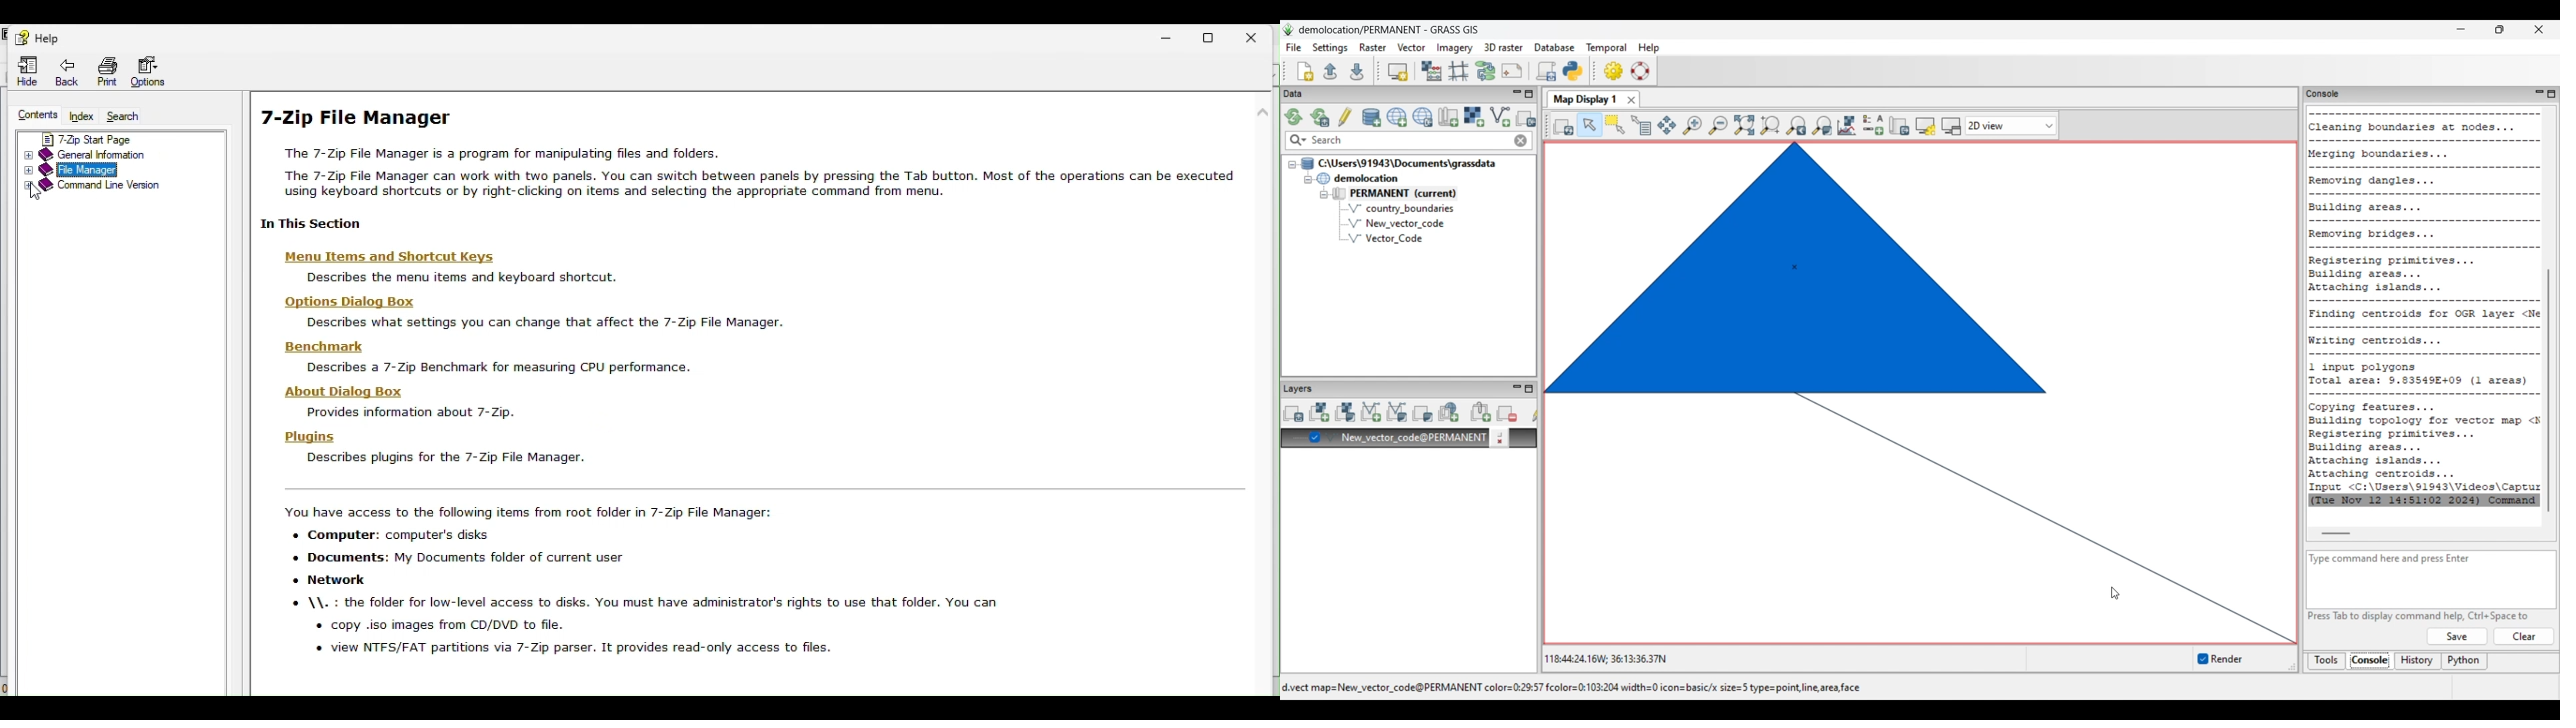 The height and width of the screenshot is (728, 2576). I want to click on 7 zip start page, so click(127, 137).